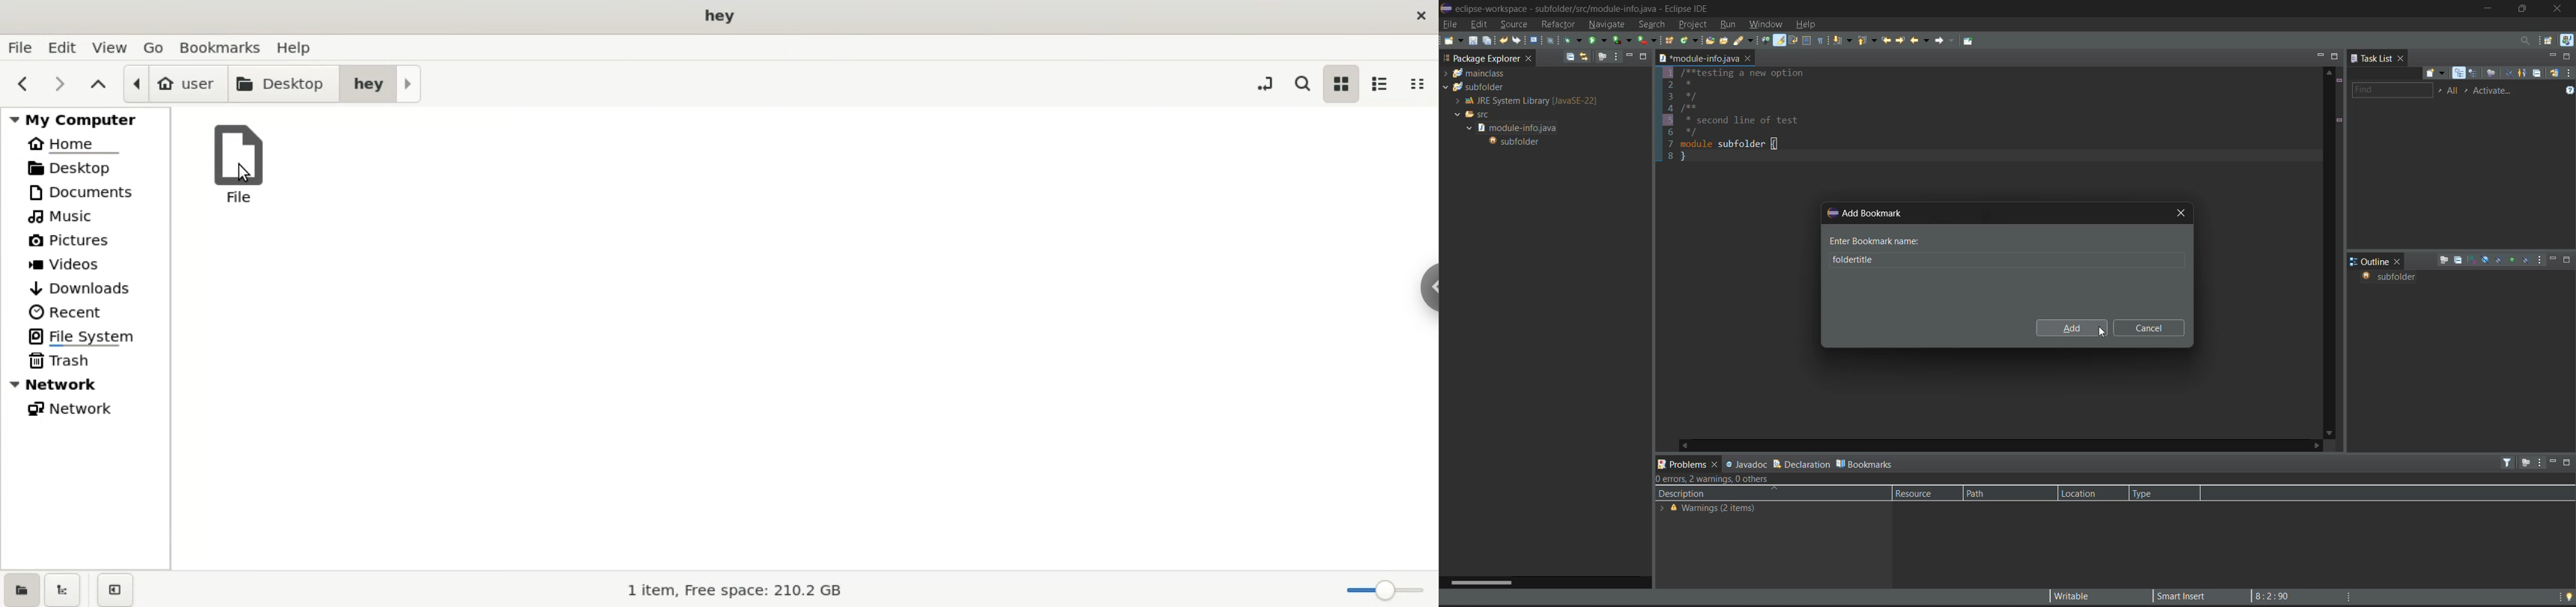 The height and width of the screenshot is (616, 2576). I want to click on previous annotation, so click(1870, 41).